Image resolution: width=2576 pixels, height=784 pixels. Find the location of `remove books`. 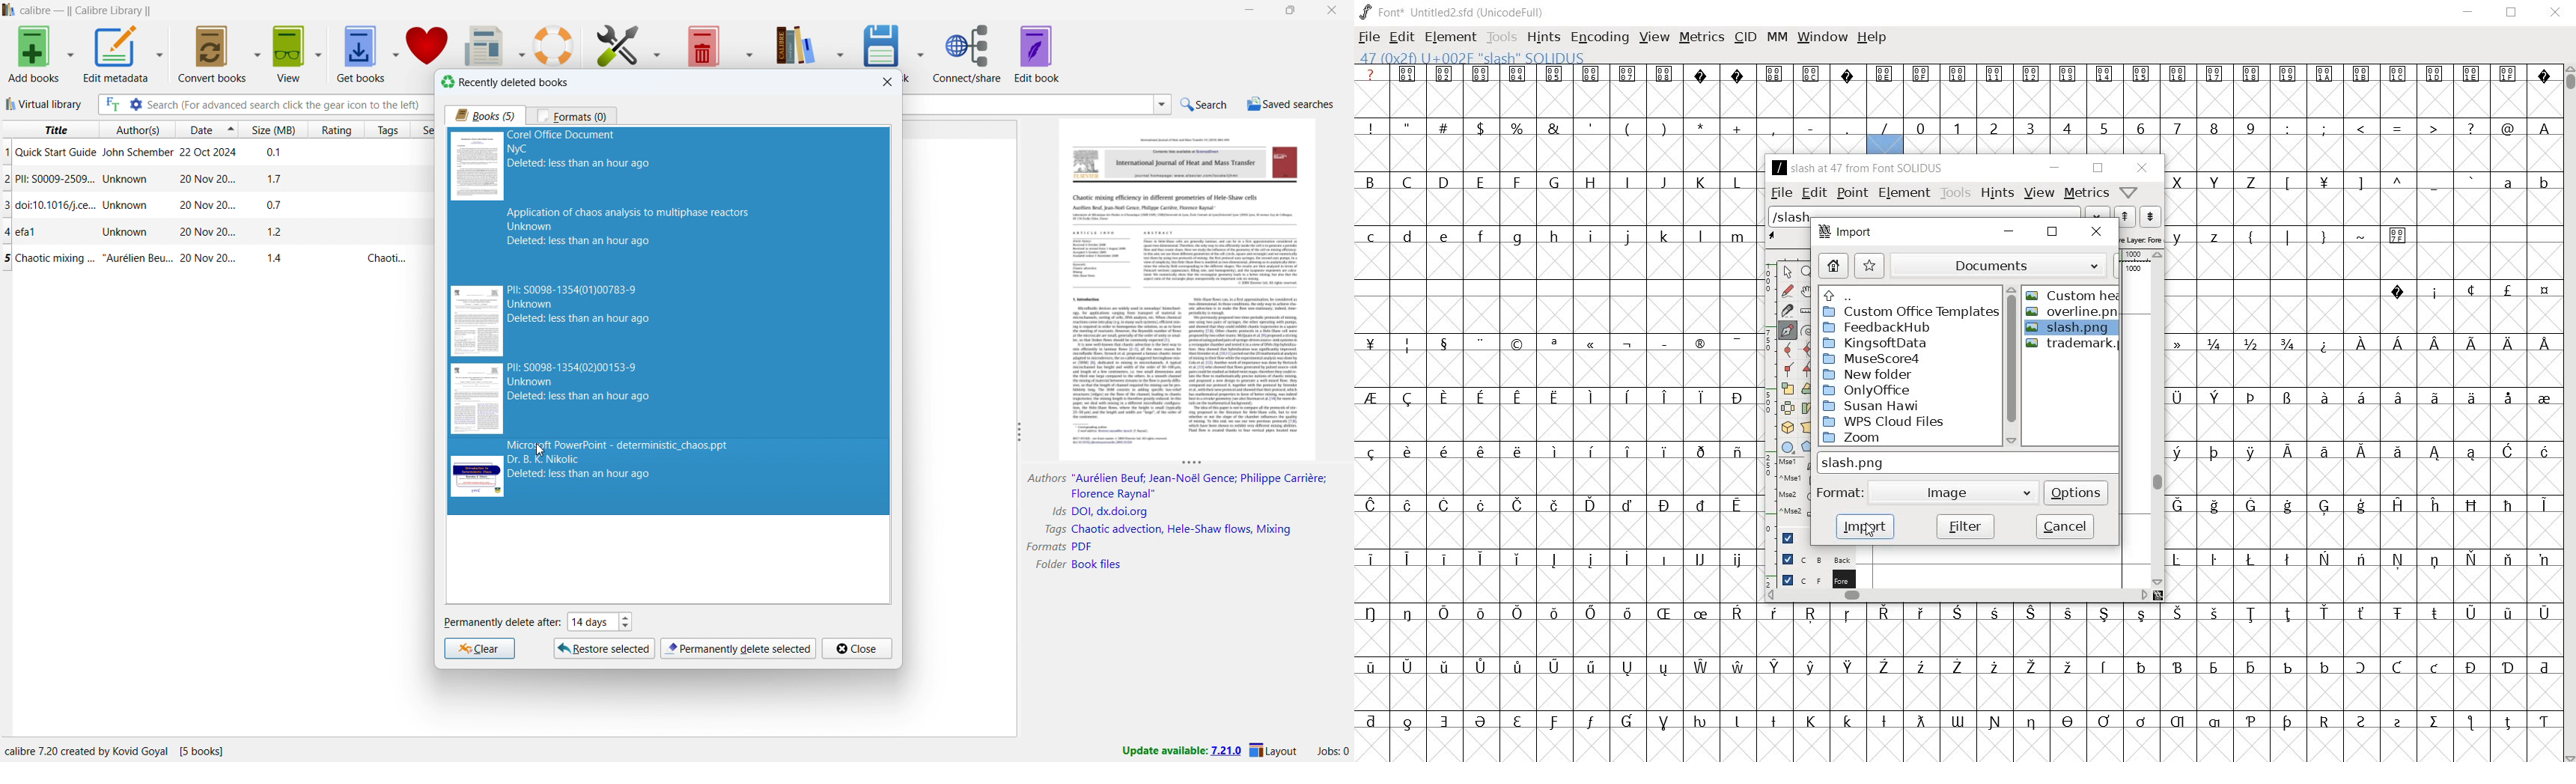

remove books is located at coordinates (702, 44).